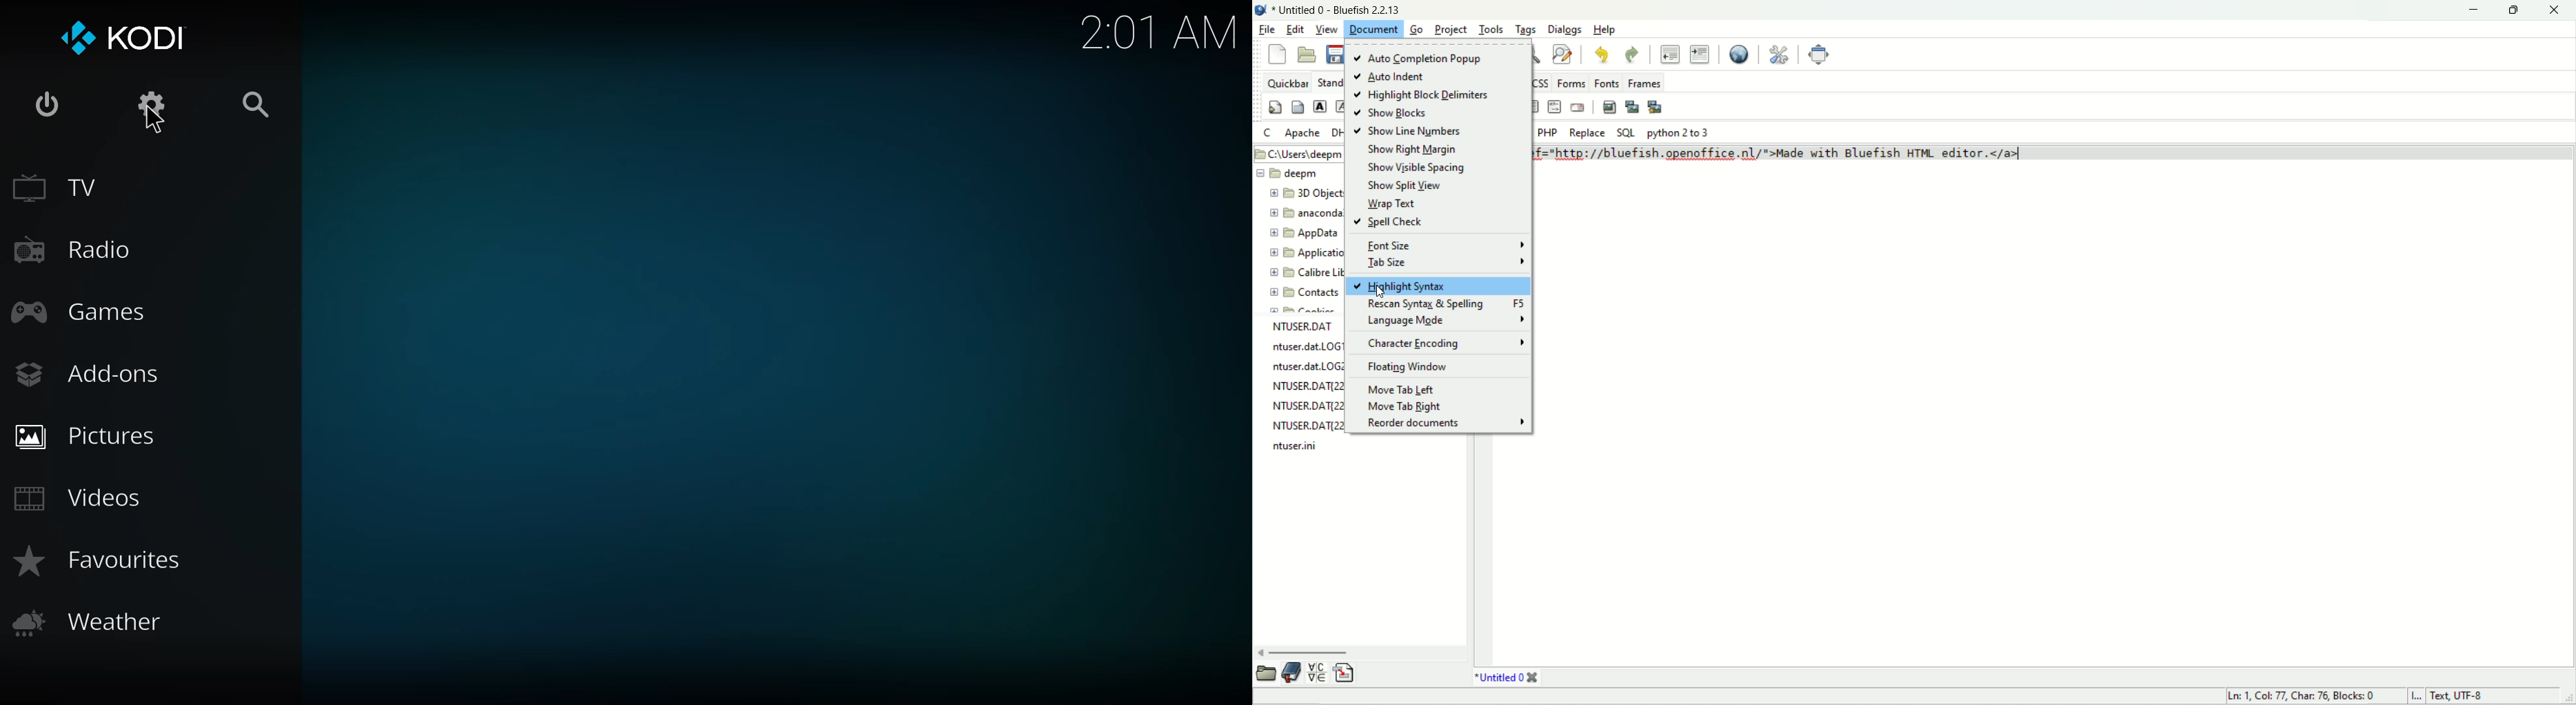 Image resolution: width=2576 pixels, height=728 pixels. I want to click on help, so click(1608, 30).